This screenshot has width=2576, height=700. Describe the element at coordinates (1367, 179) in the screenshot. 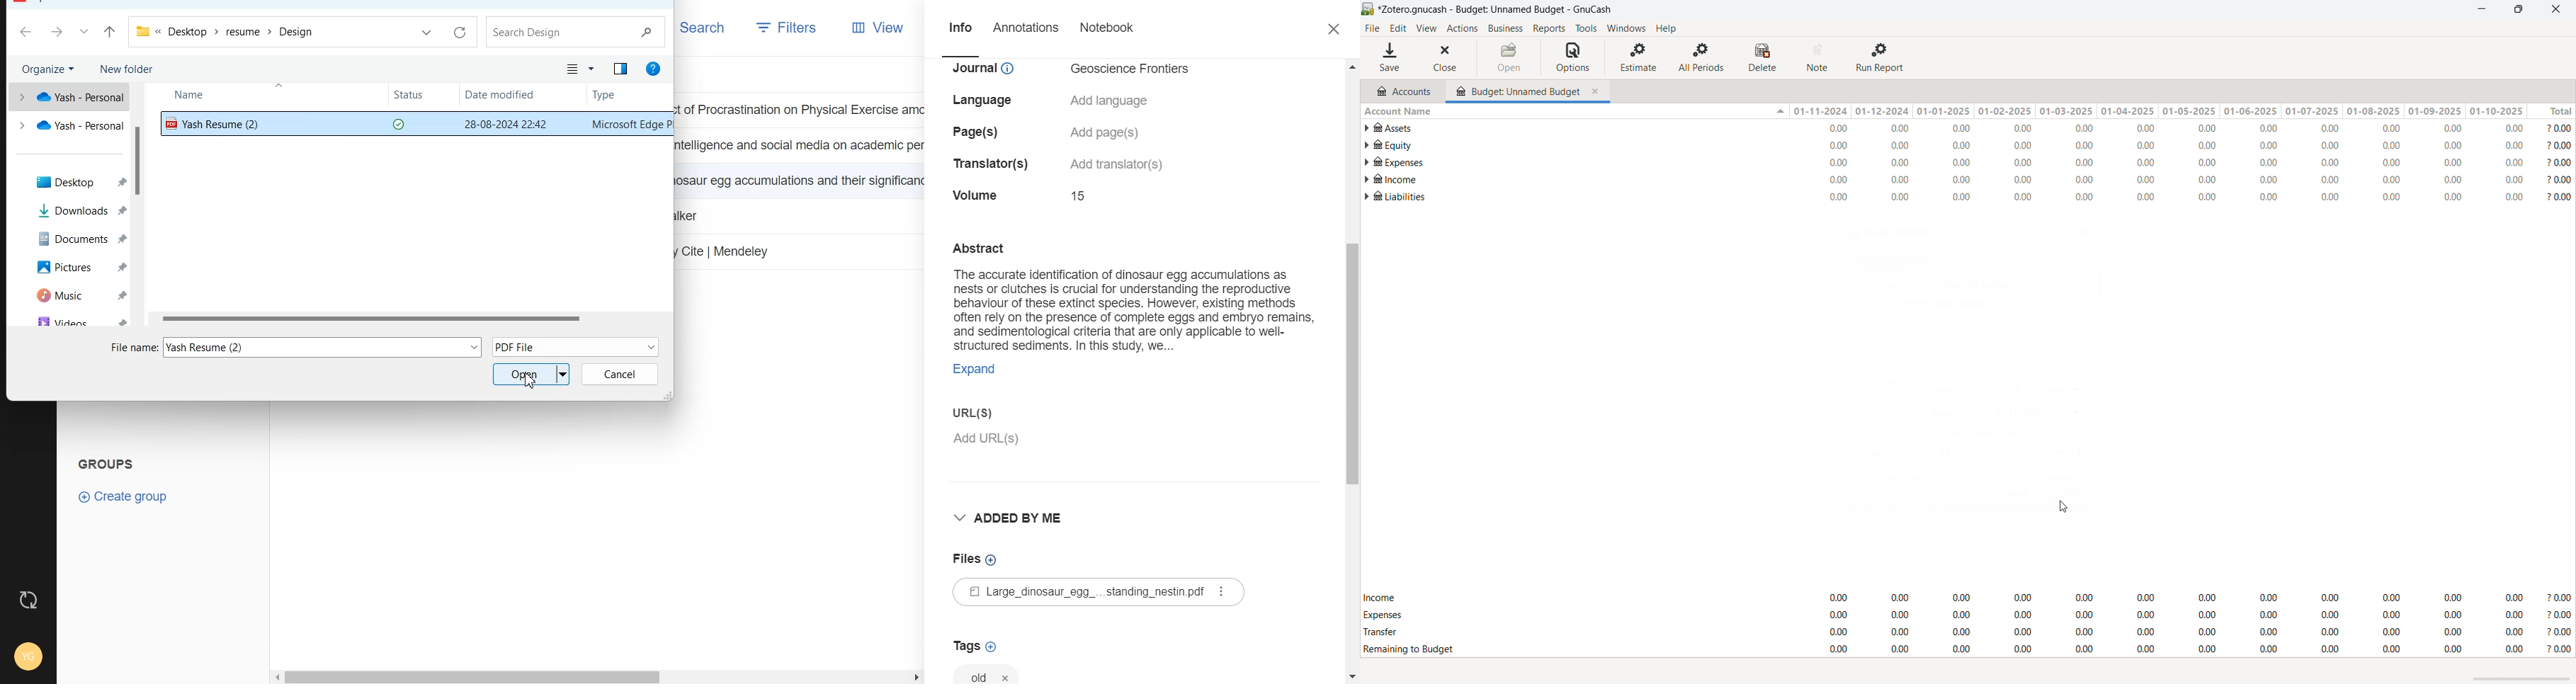

I see `expand subaccounts` at that location.